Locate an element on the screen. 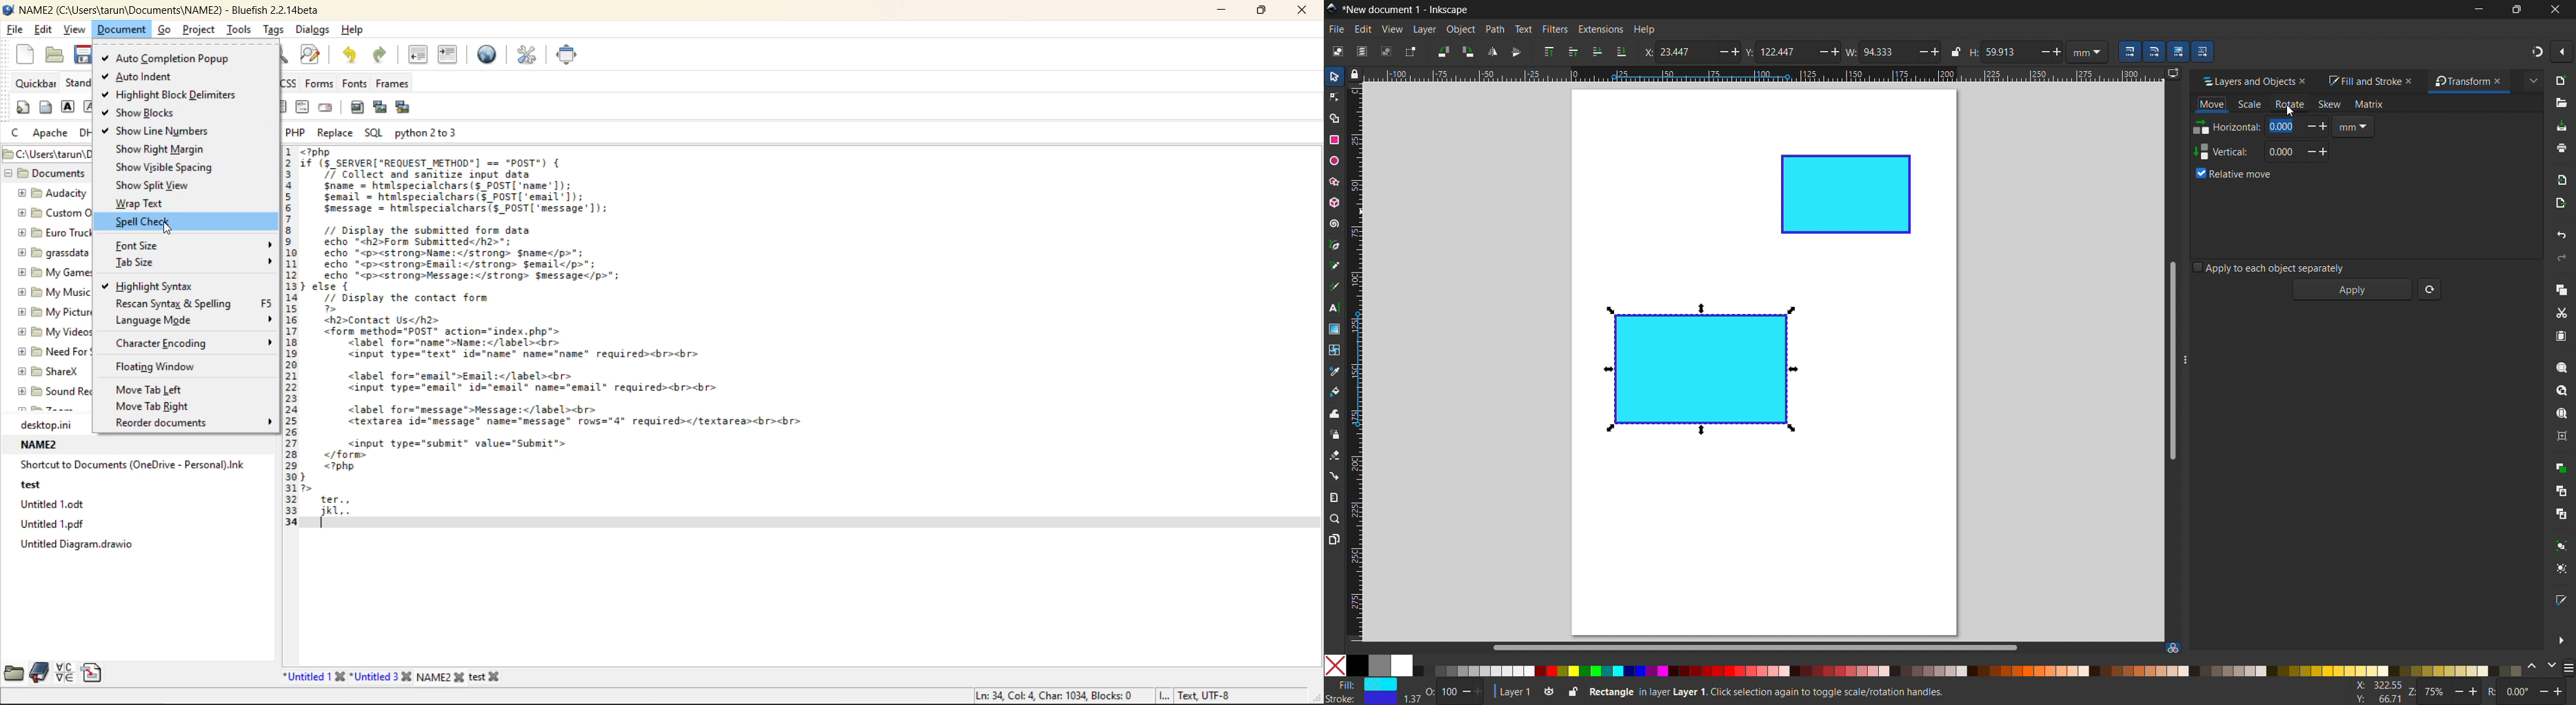 The height and width of the screenshot is (728, 2576). open is located at coordinates (2562, 103).